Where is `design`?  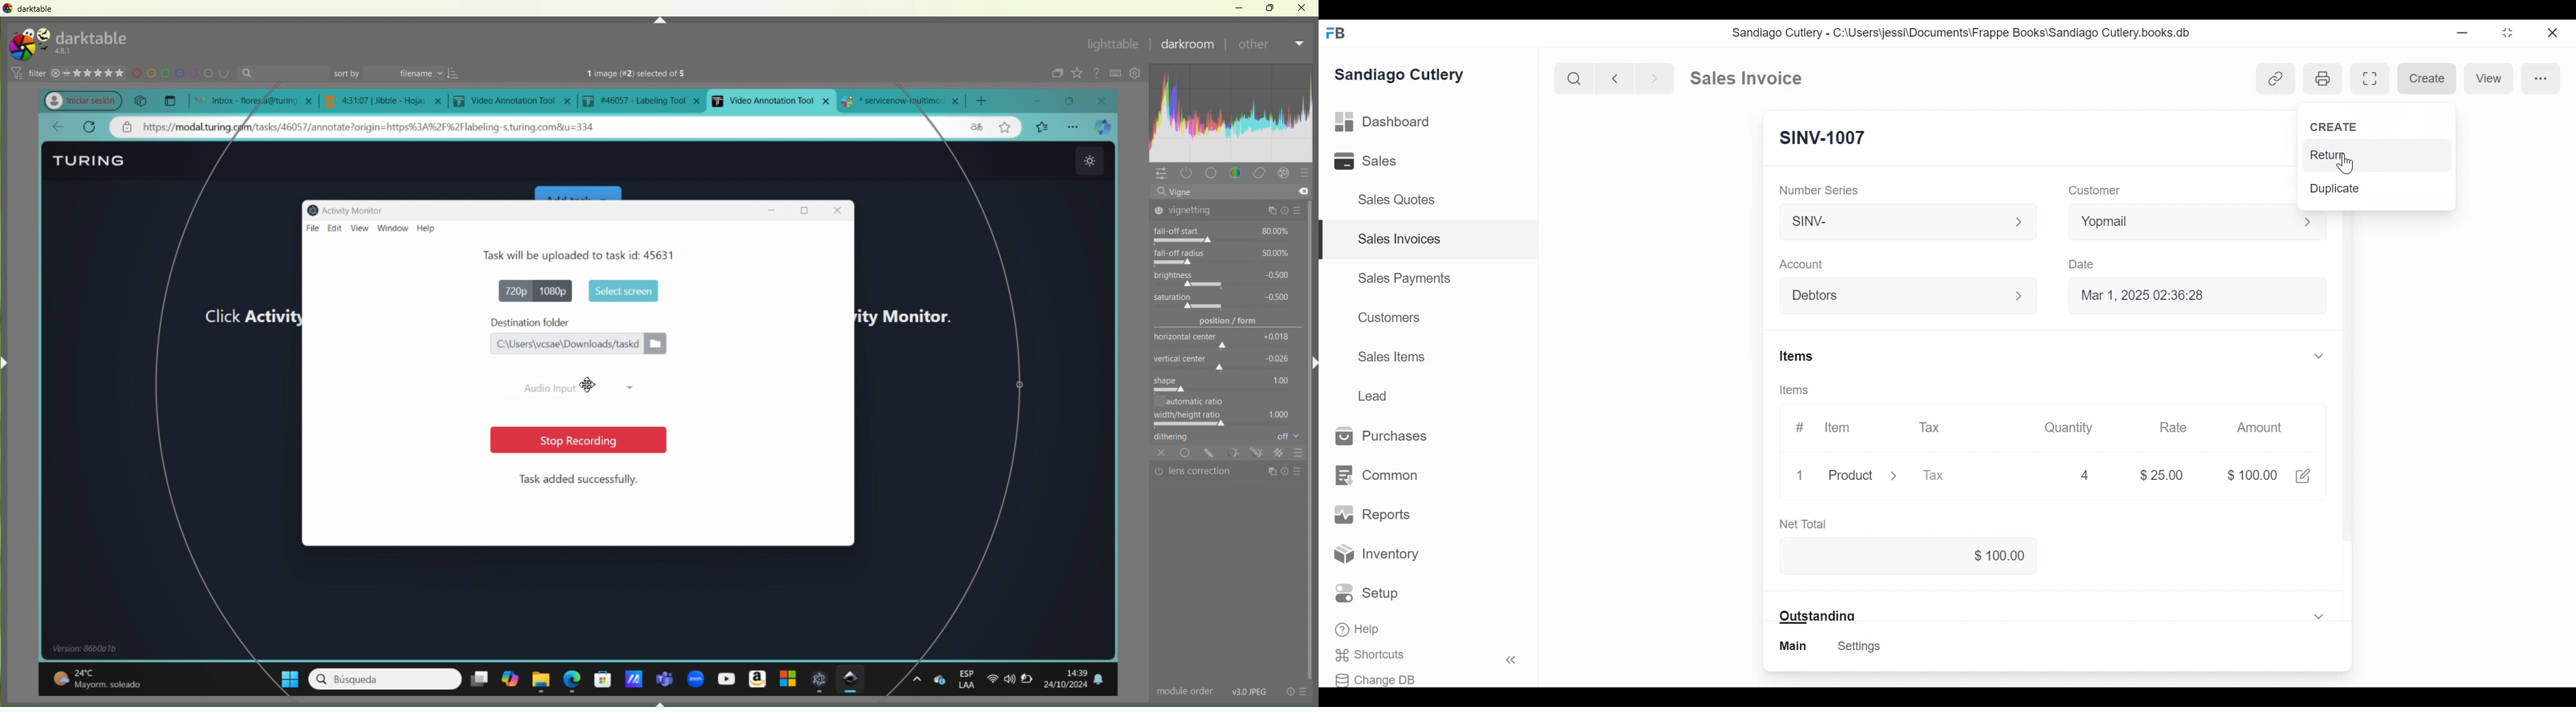 design is located at coordinates (183, 74).